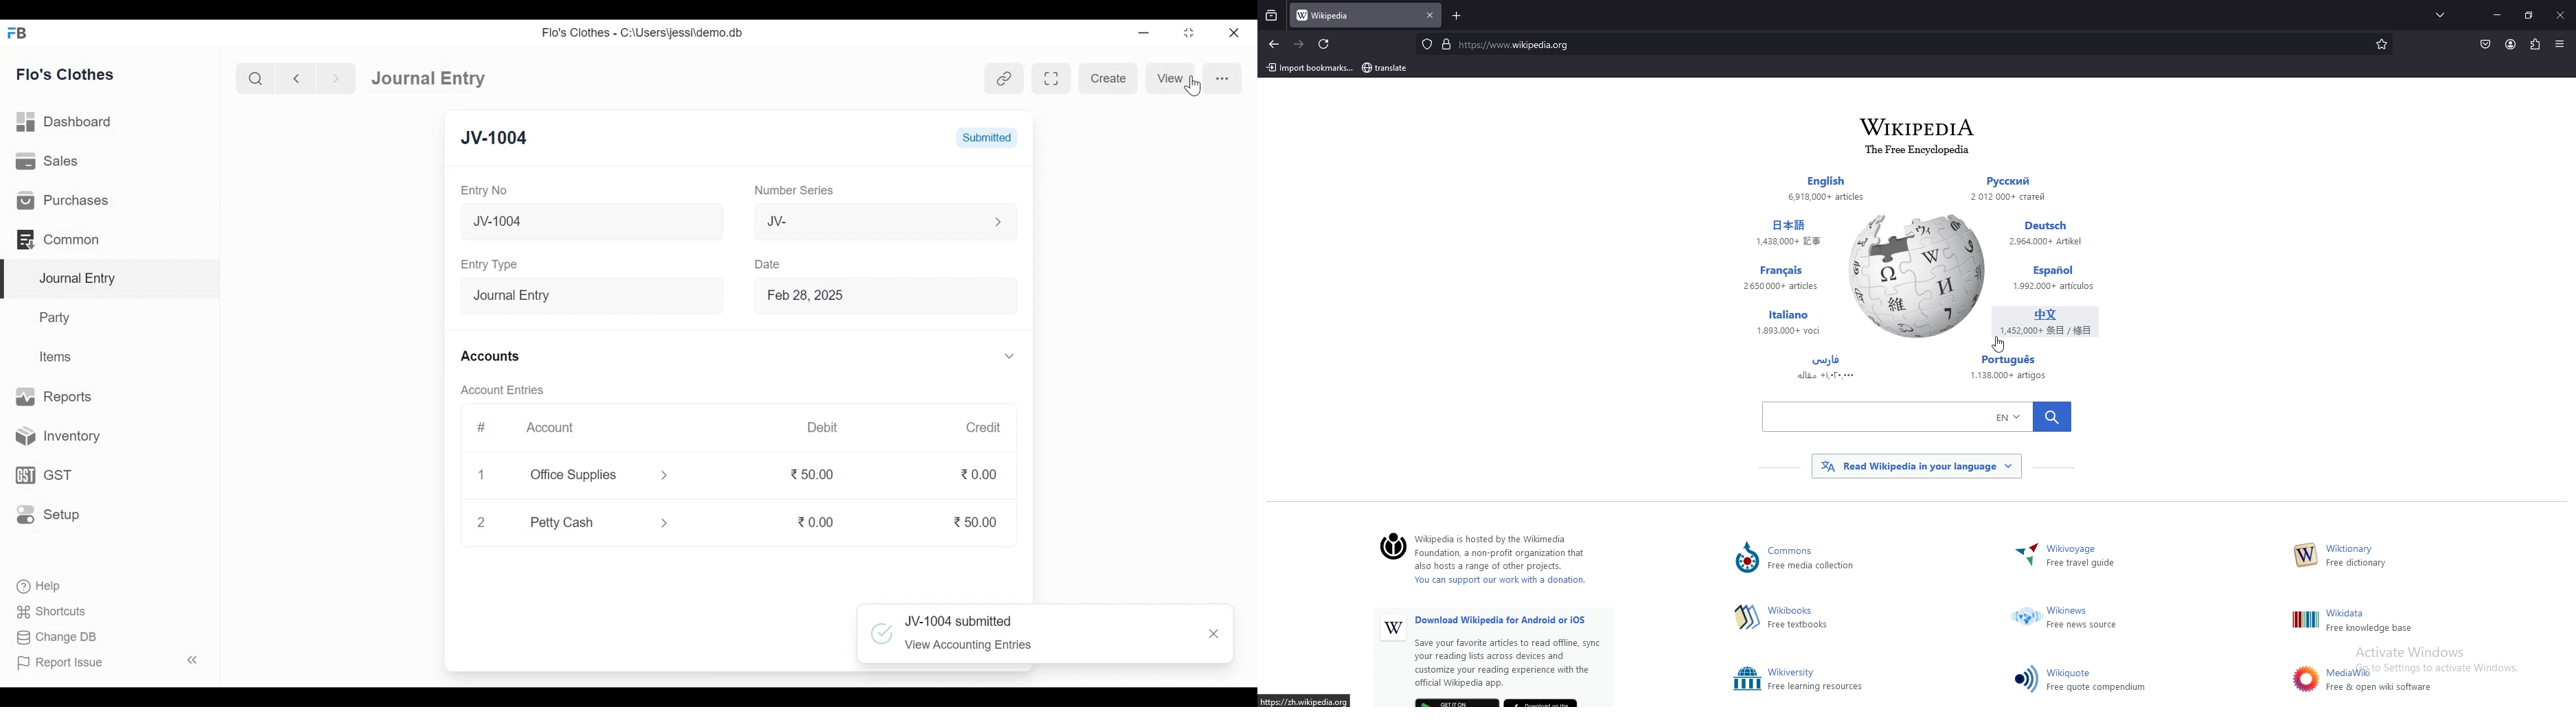  Describe the element at coordinates (1000, 355) in the screenshot. I see `Expand` at that location.